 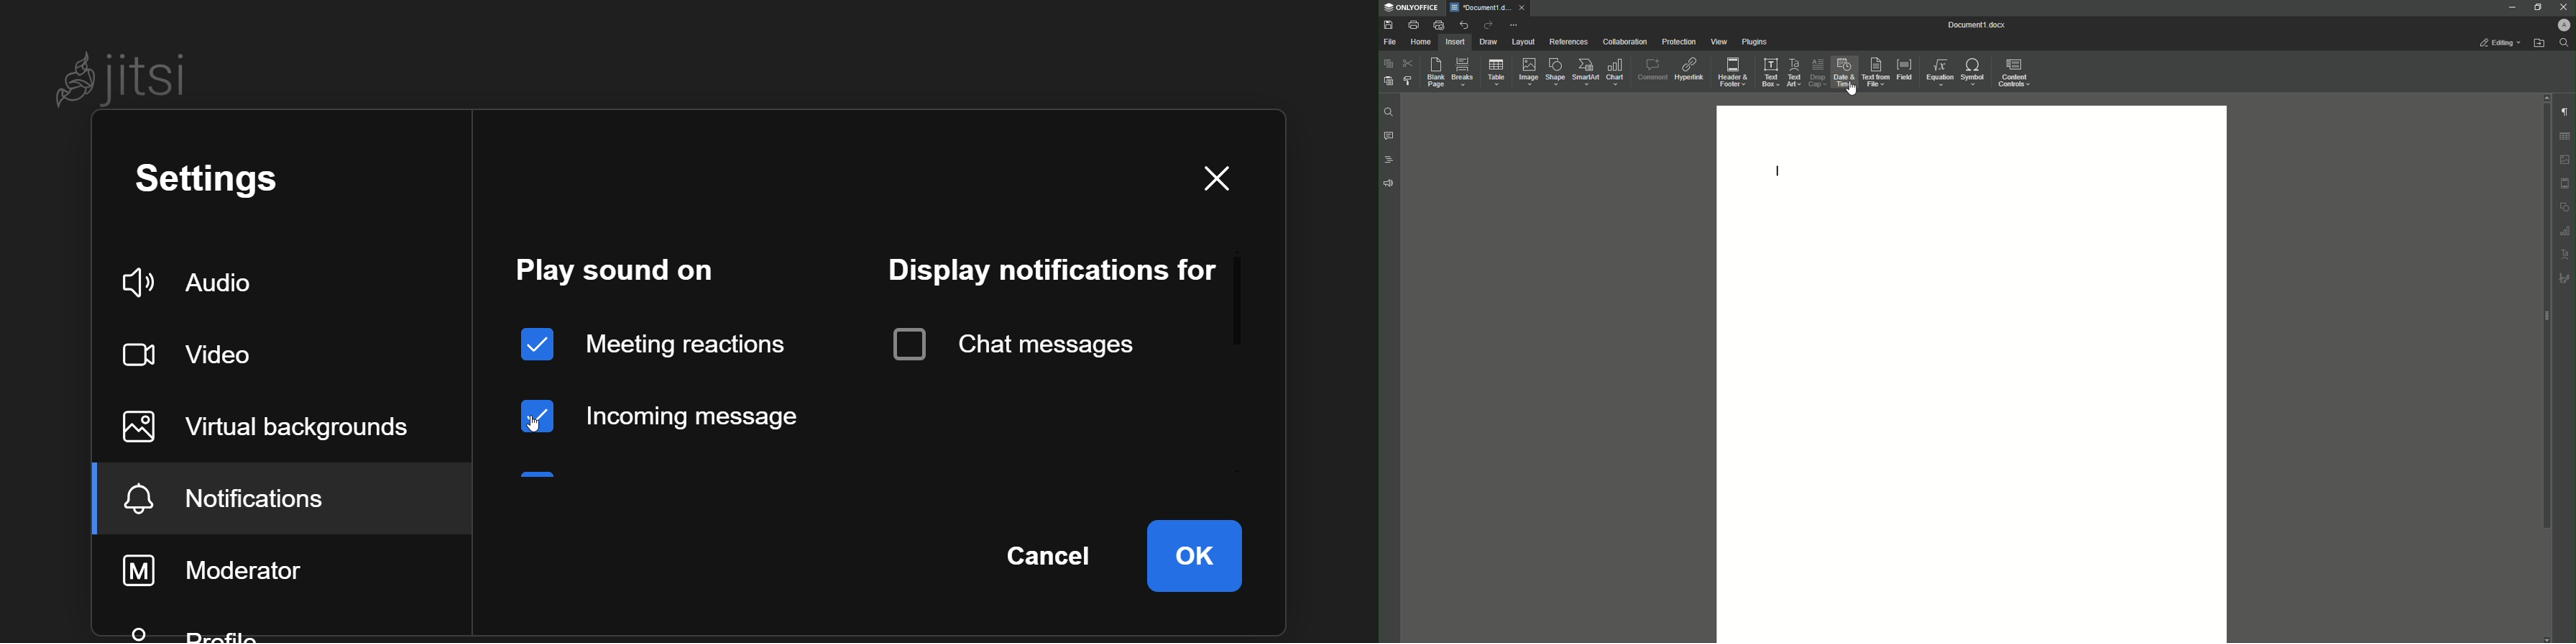 I want to click on display notification for, so click(x=1049, y=269).